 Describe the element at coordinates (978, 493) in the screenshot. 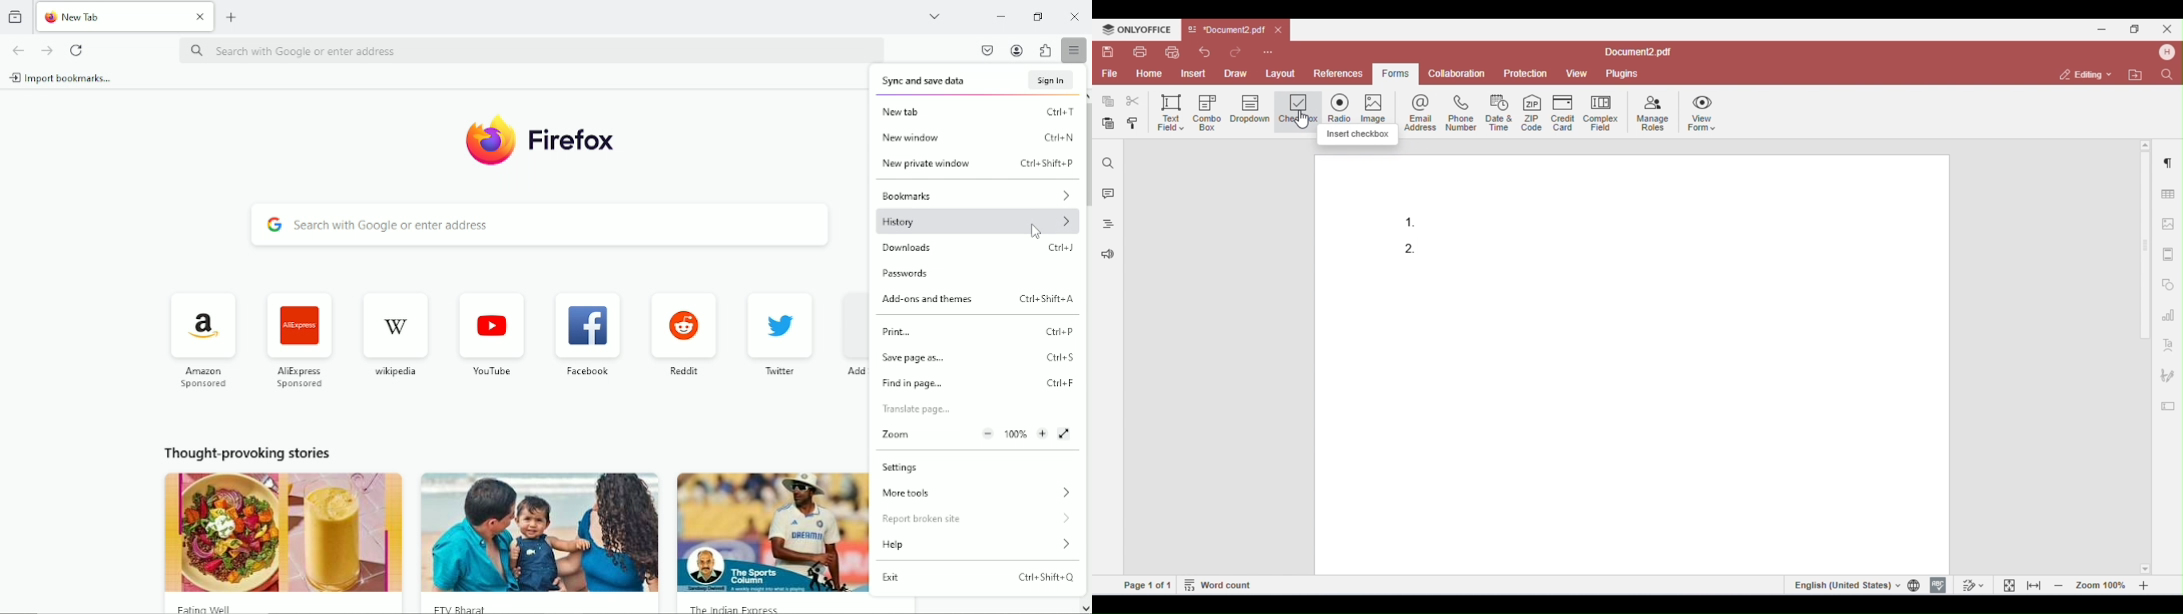

I see `more tools` at that location.